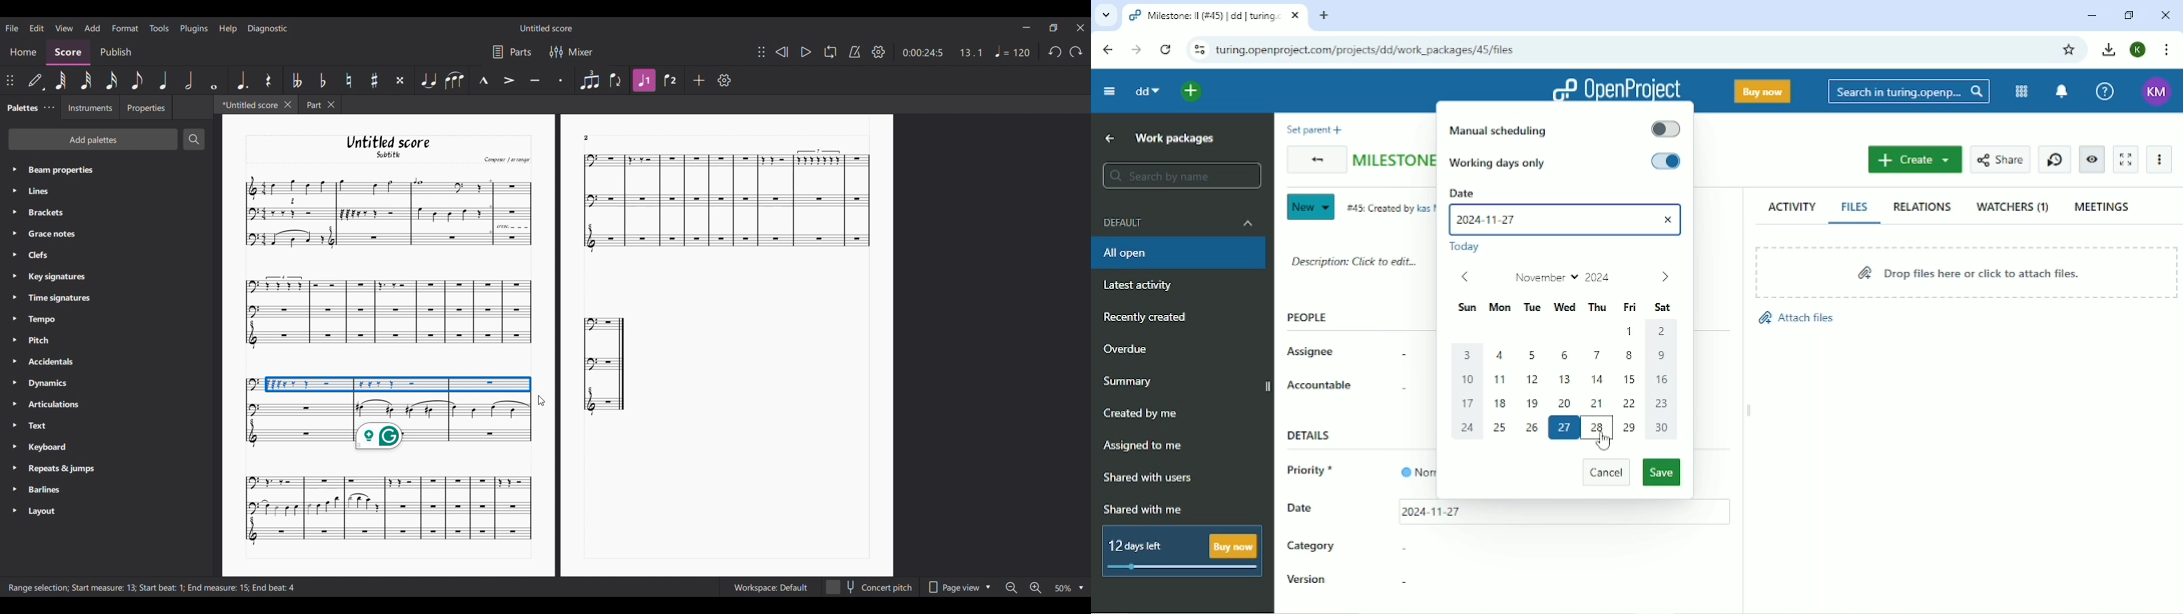 This screenshot has width=2184, height=616. Describe the element at coordinates (1999, 160) in the screenshot. I see `Share` at that location.